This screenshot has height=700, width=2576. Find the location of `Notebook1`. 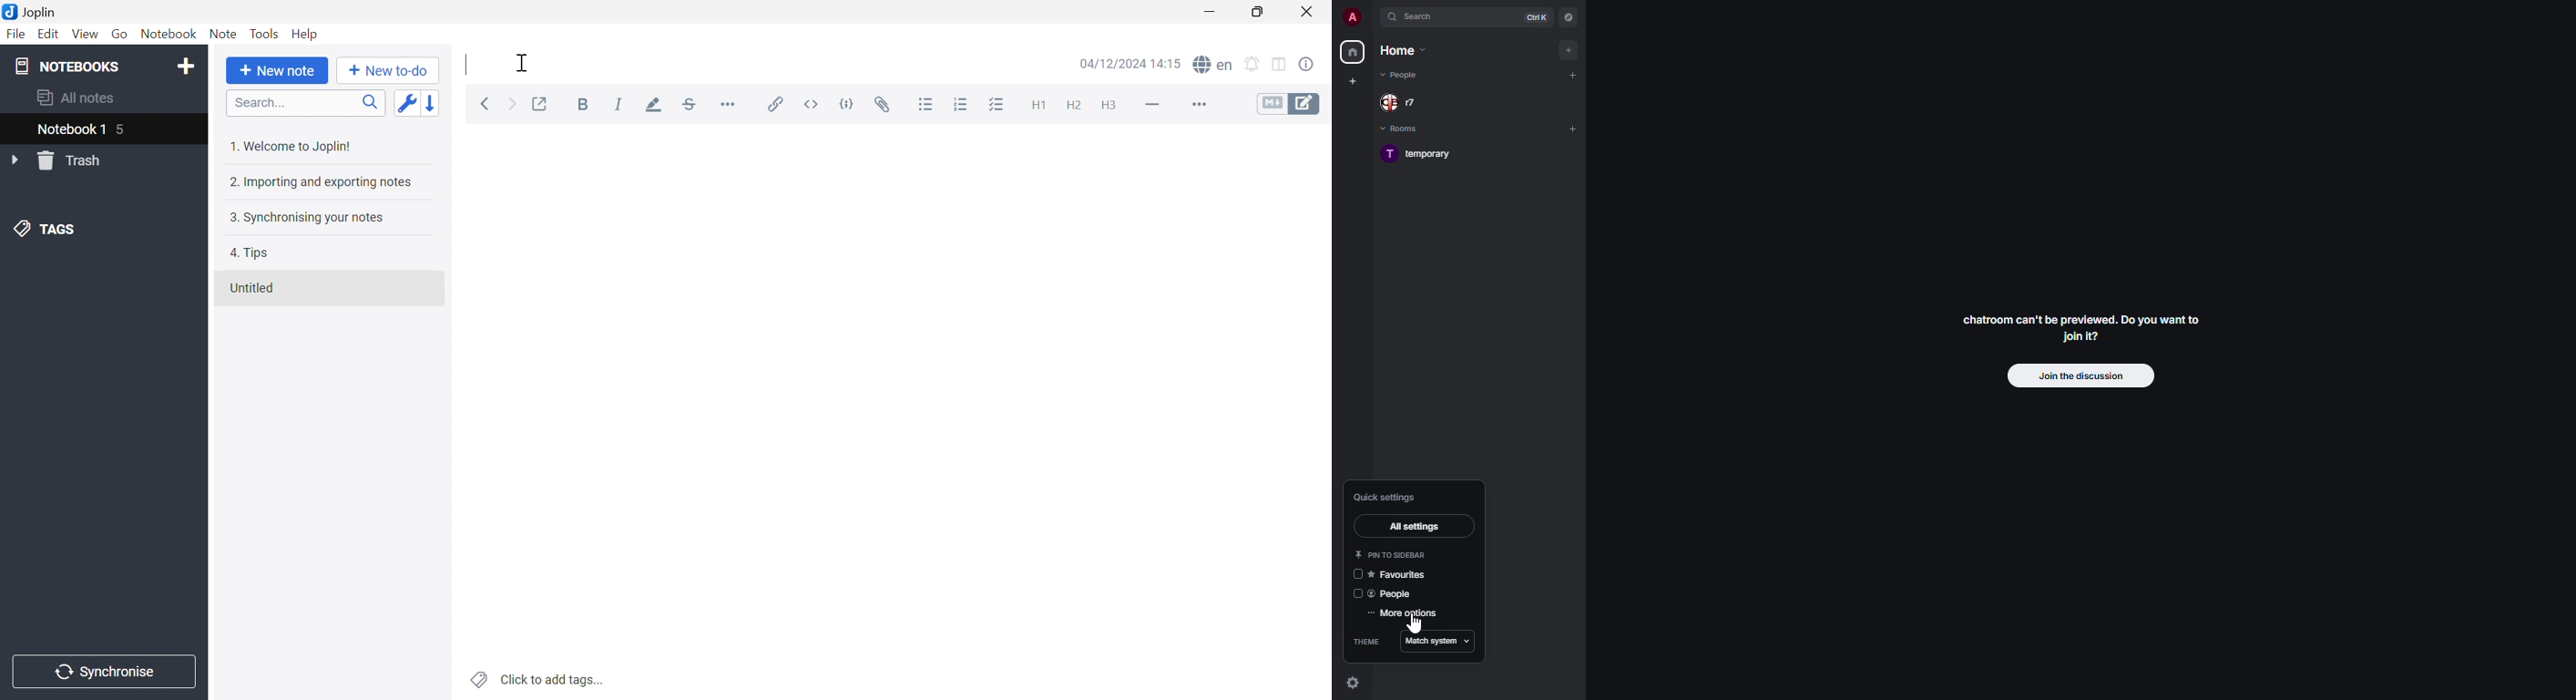

Notebook1 is located at coordinates (69, 128).